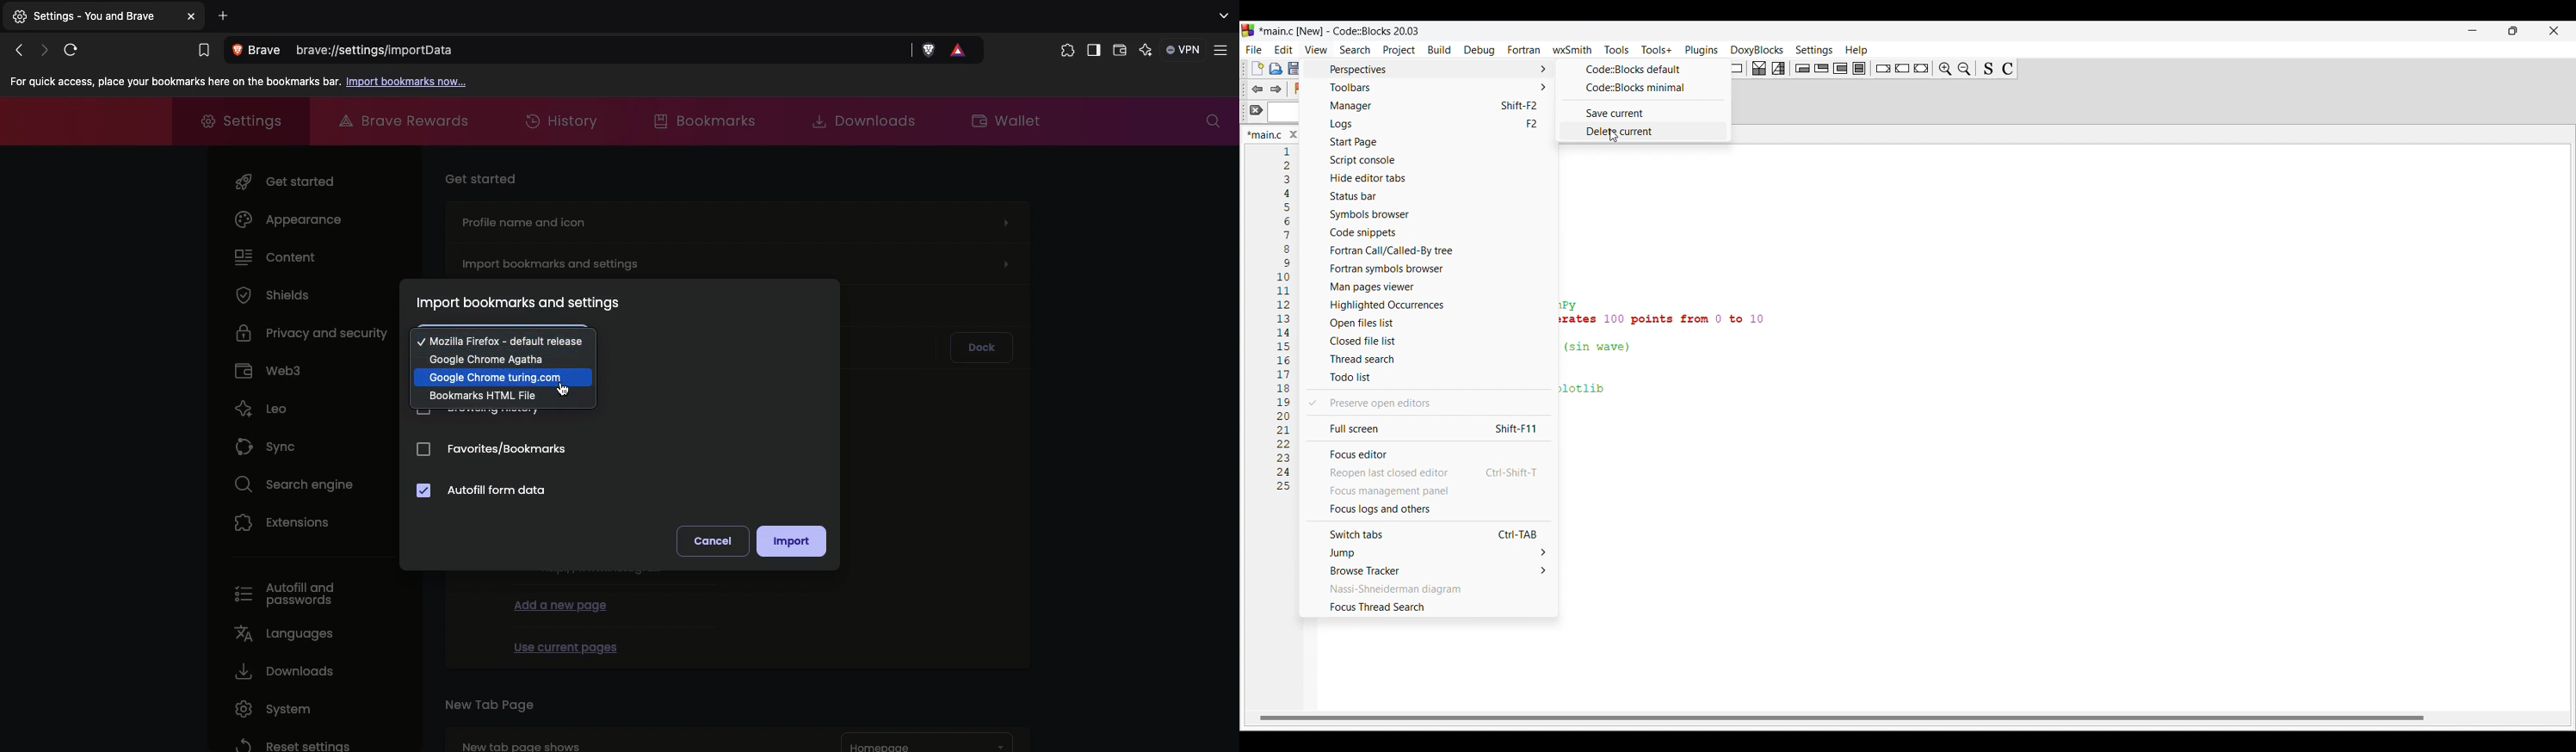 This screenshot has width=2576, height=756. I want to click on Homepage, so click(928, 743).